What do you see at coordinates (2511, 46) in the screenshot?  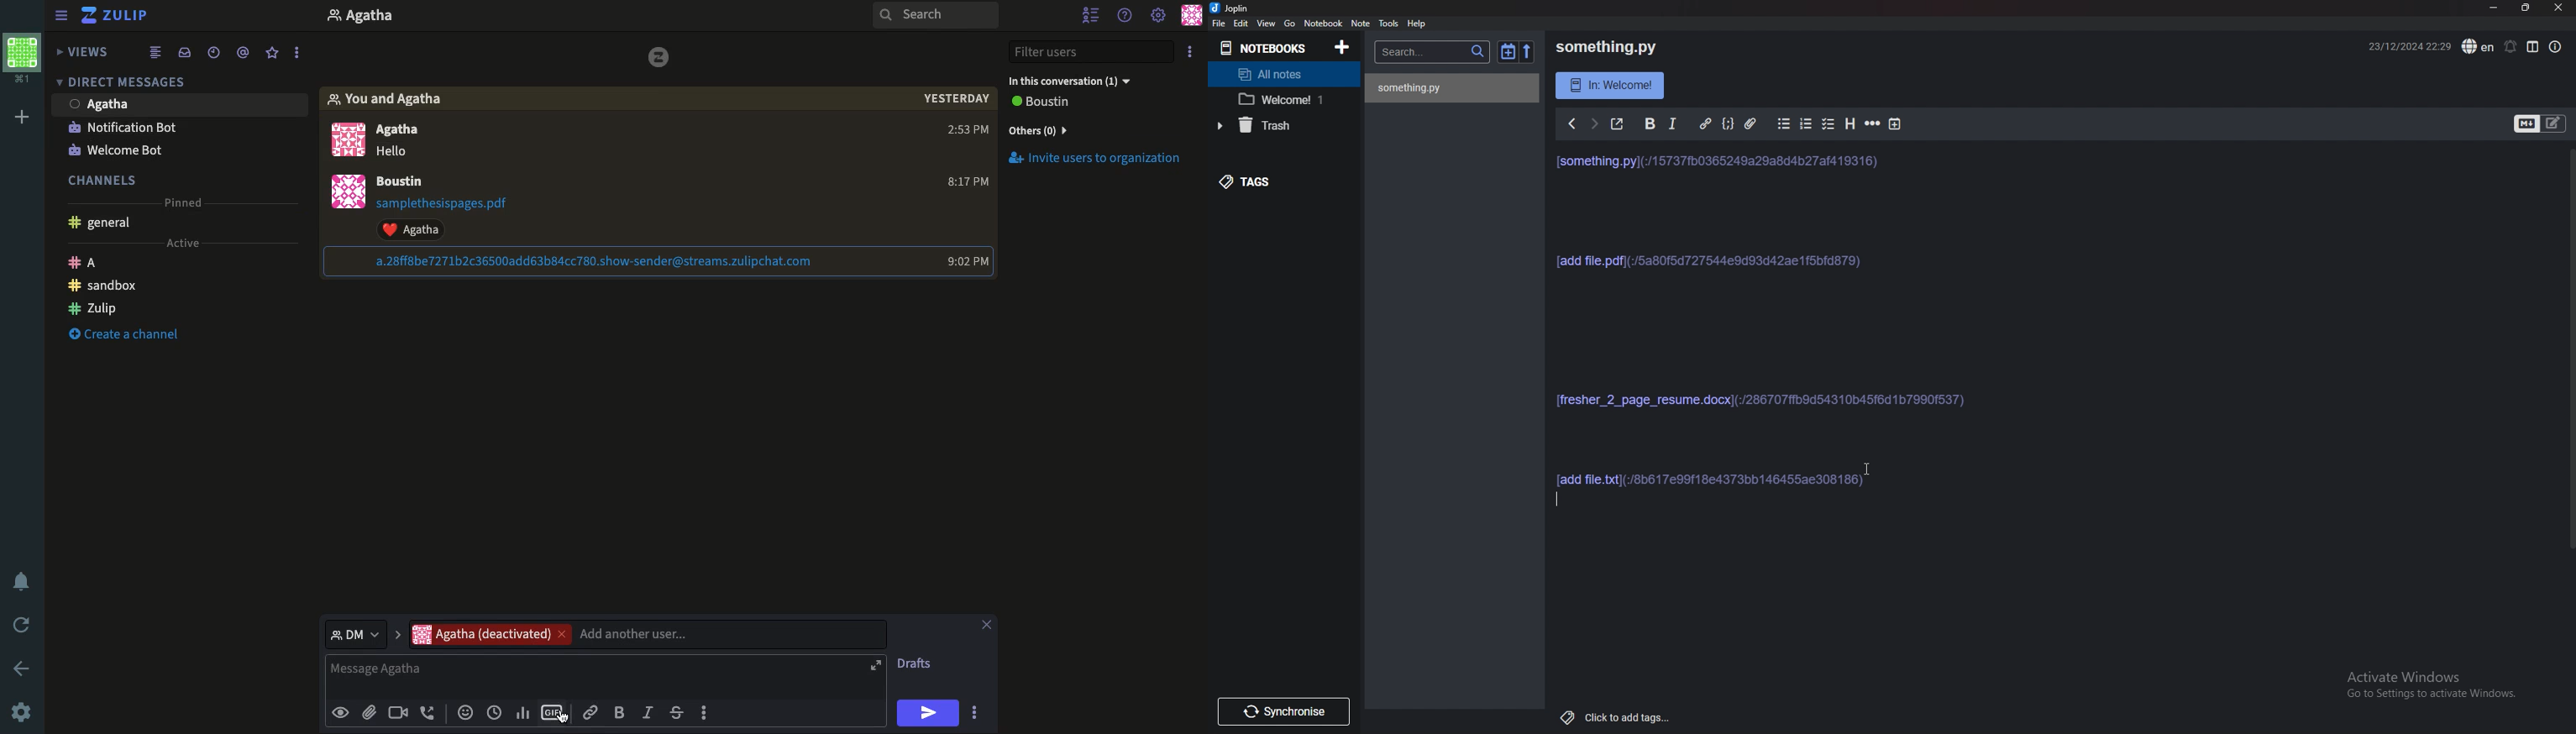 I see `Set alarm` at bounding box center [2511, 46].